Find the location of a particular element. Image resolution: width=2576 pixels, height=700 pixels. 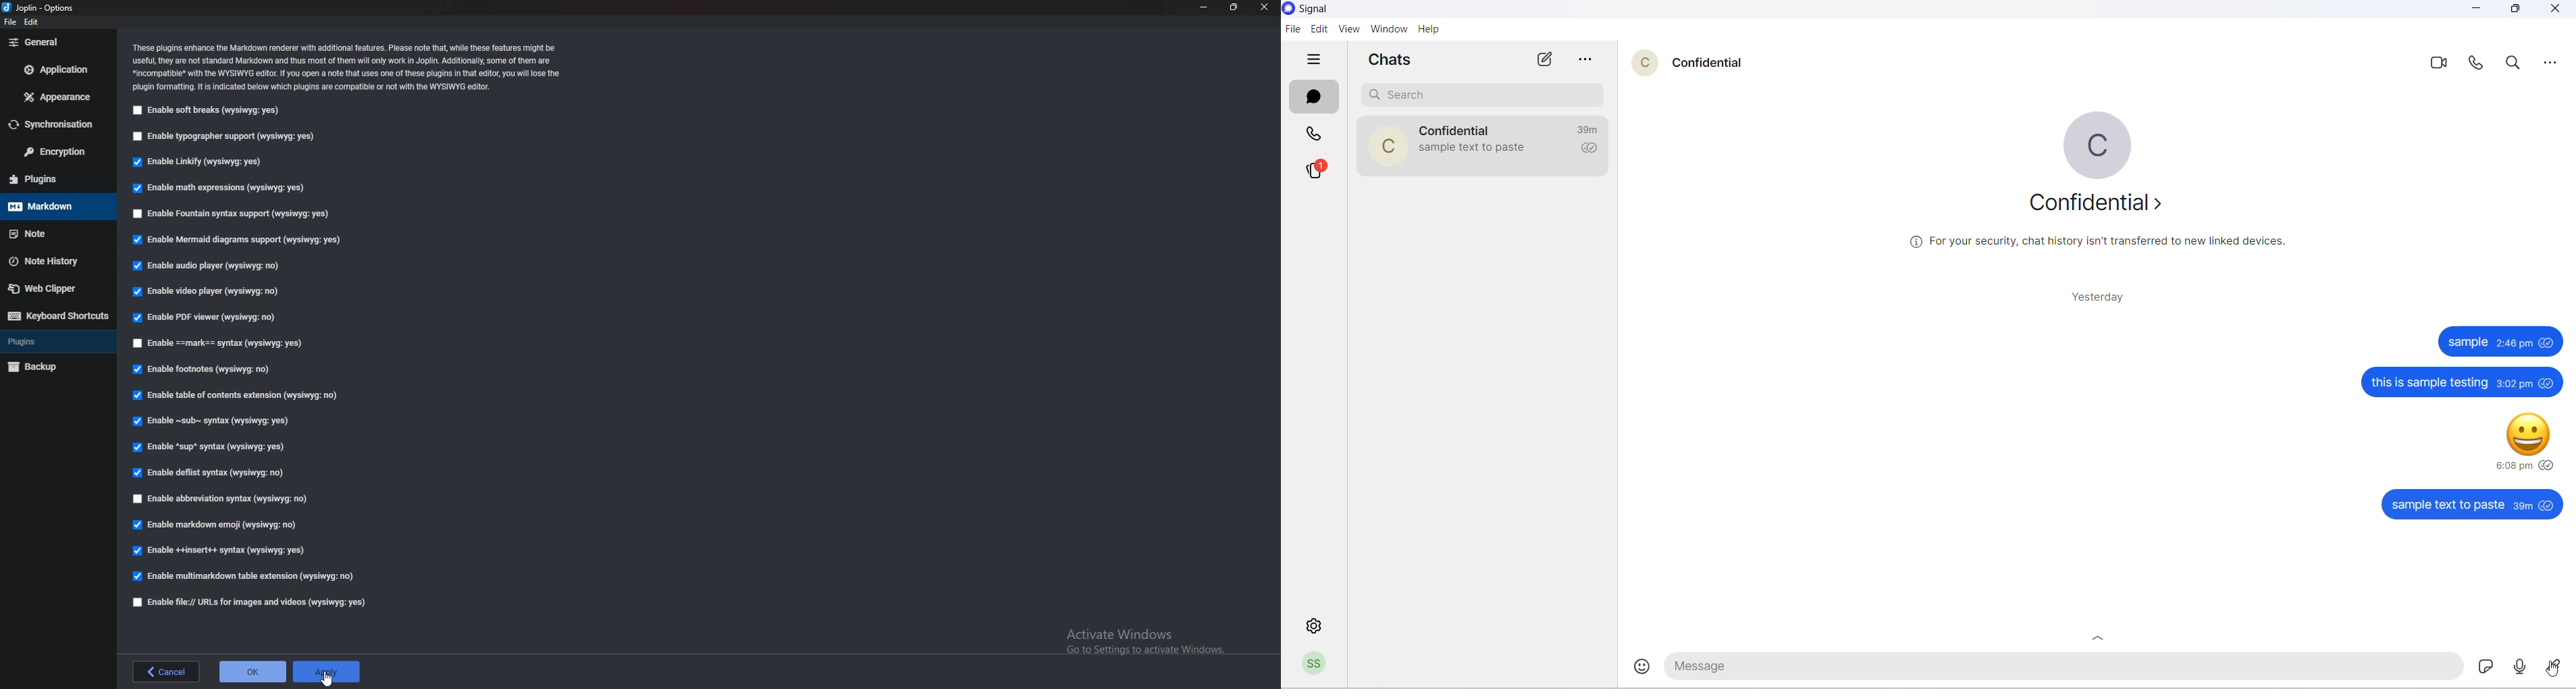

enable abbreviation syntax is located at coordinates (232, 501).